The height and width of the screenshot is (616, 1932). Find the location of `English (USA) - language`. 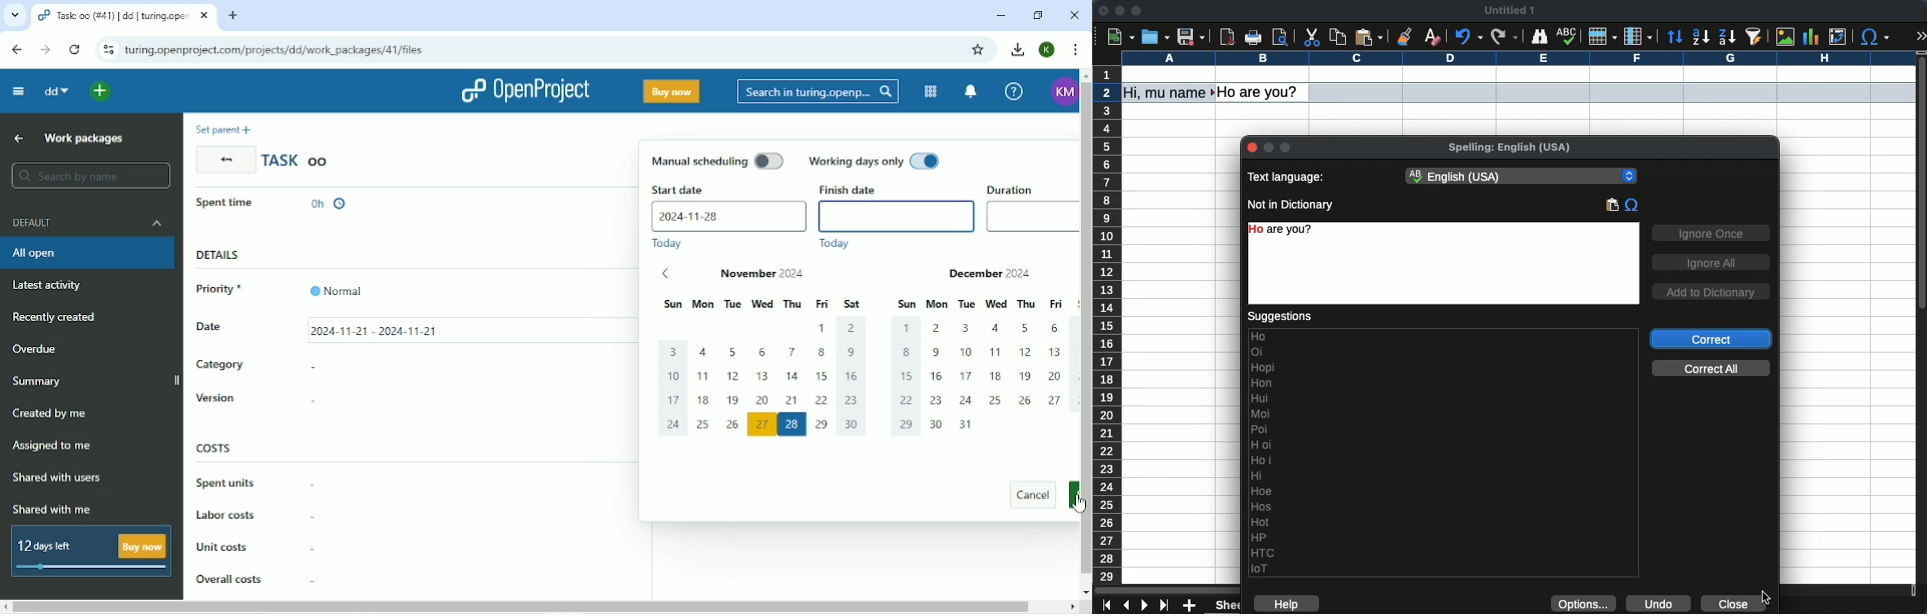

English (USA) - language is located at coordinates (1522, 177).